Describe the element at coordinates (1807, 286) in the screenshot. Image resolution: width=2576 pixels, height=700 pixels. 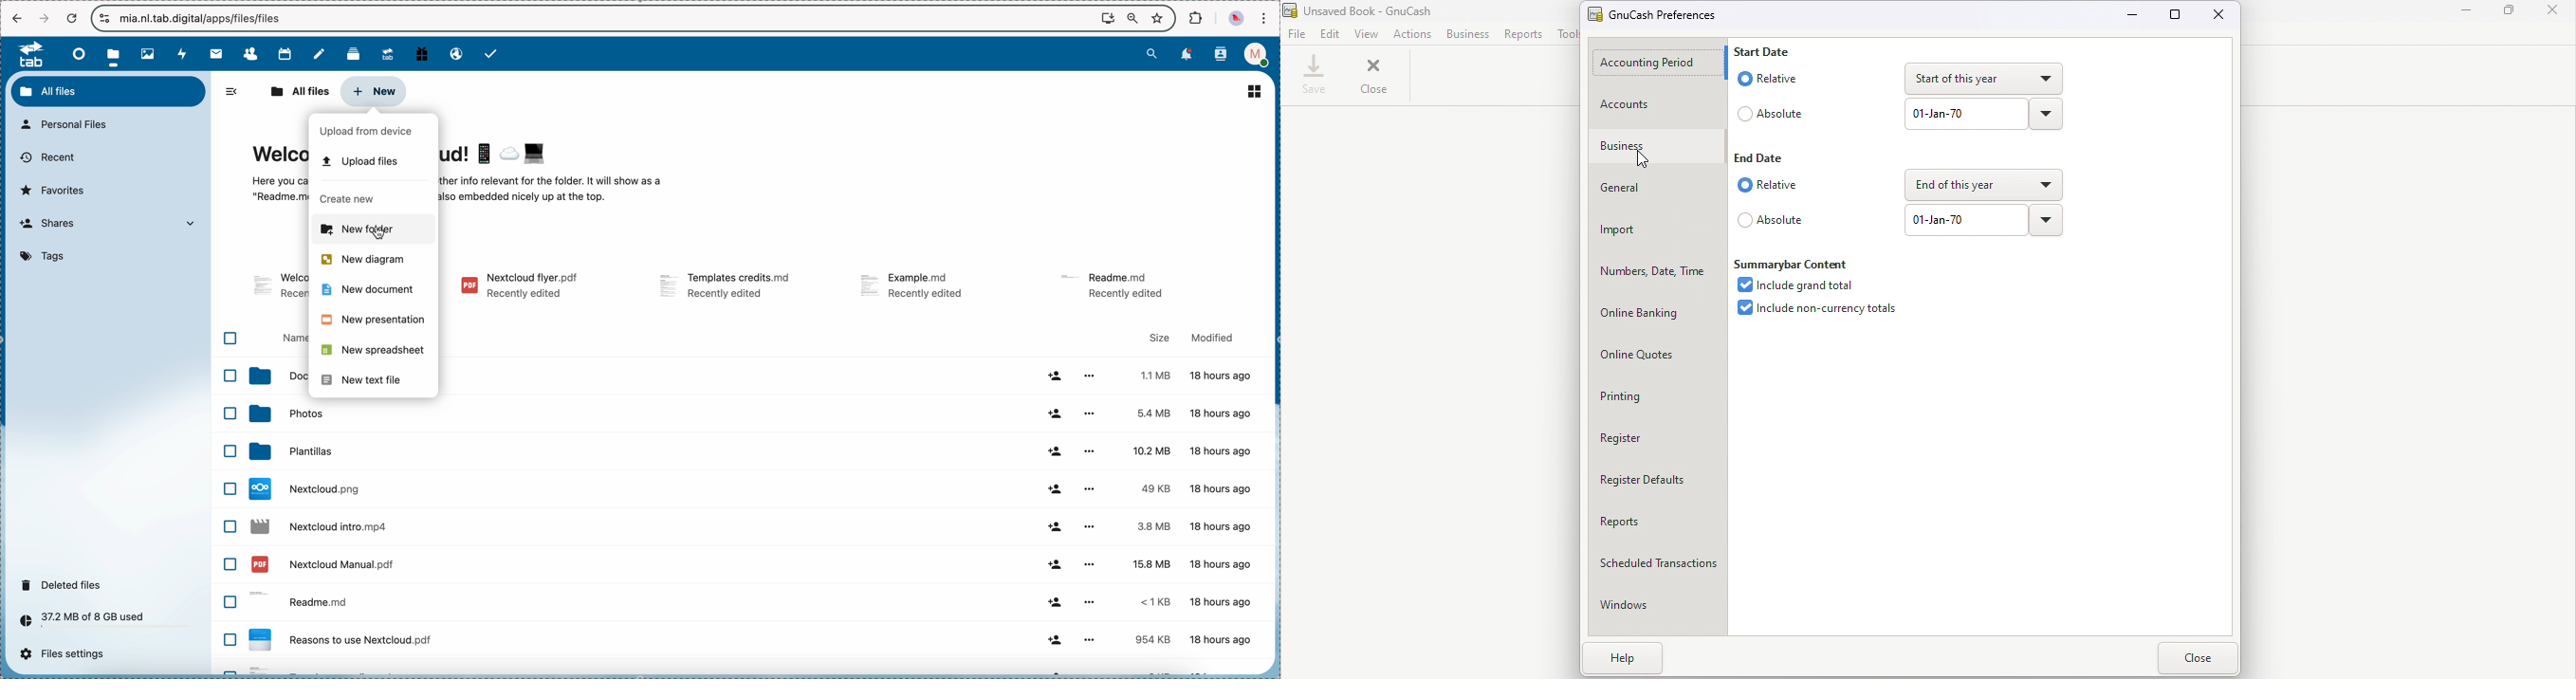
I see `Include grand total` at that location.